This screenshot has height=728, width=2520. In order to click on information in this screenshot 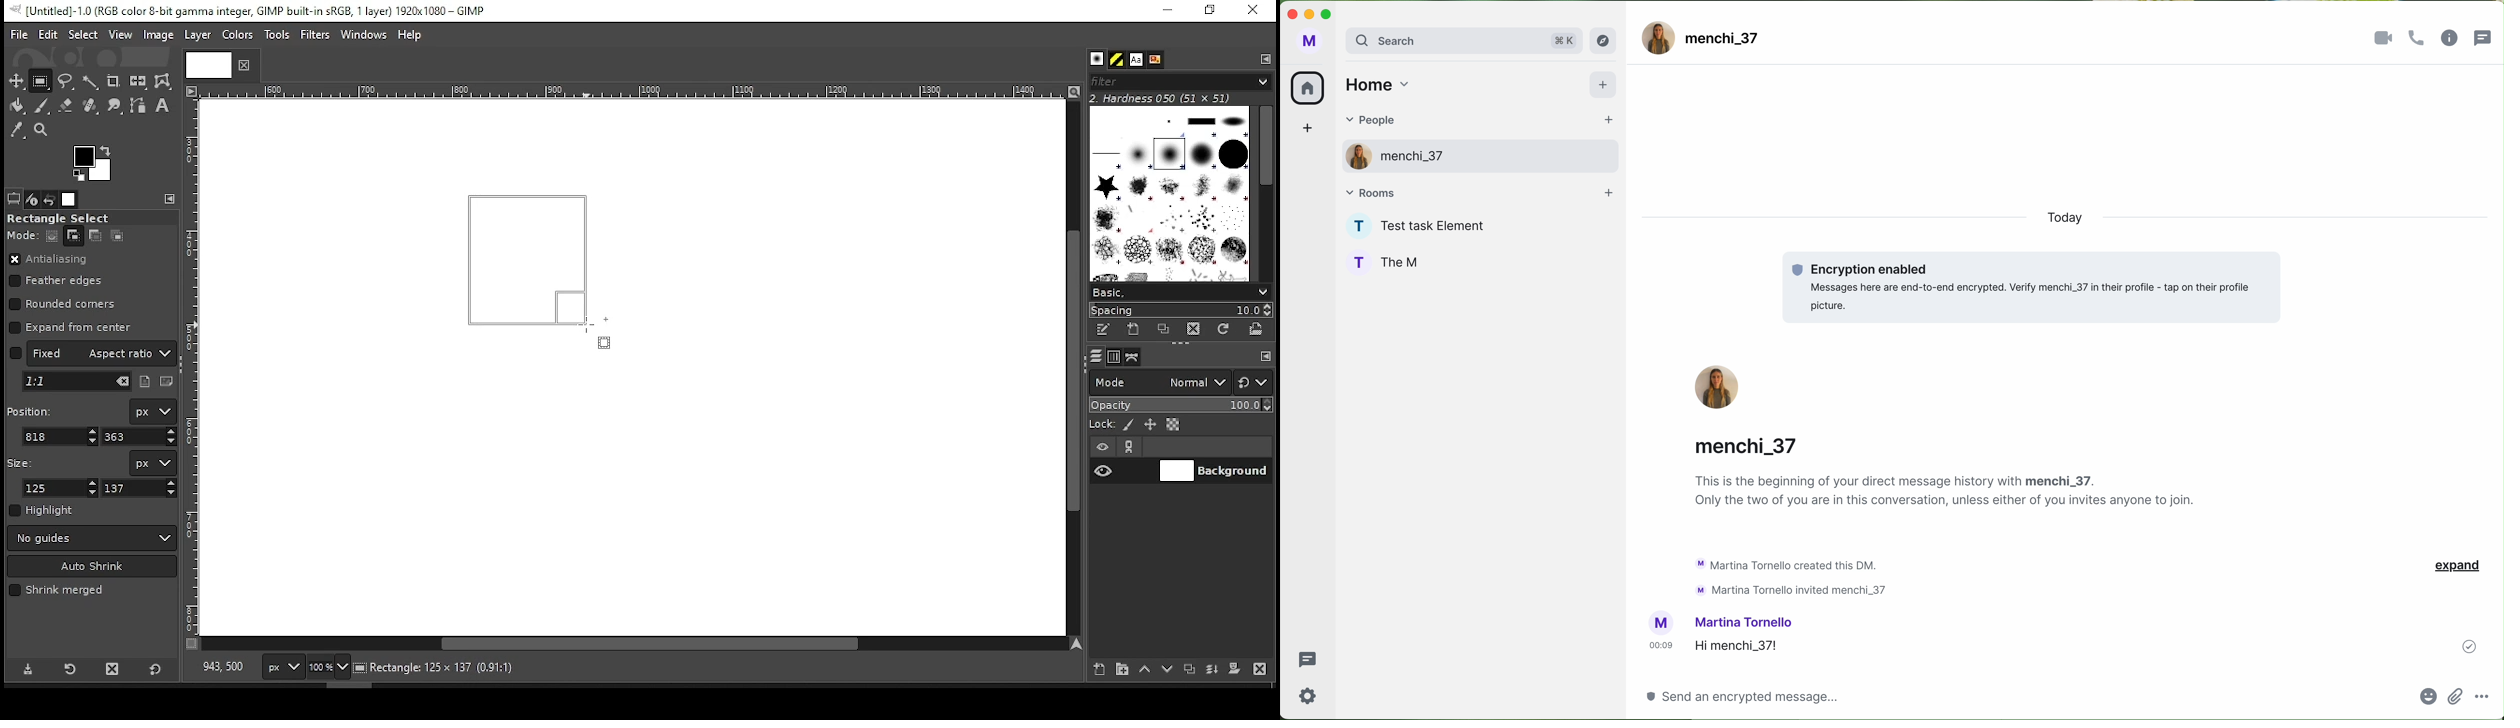, I will do `click(2451, 39)`.